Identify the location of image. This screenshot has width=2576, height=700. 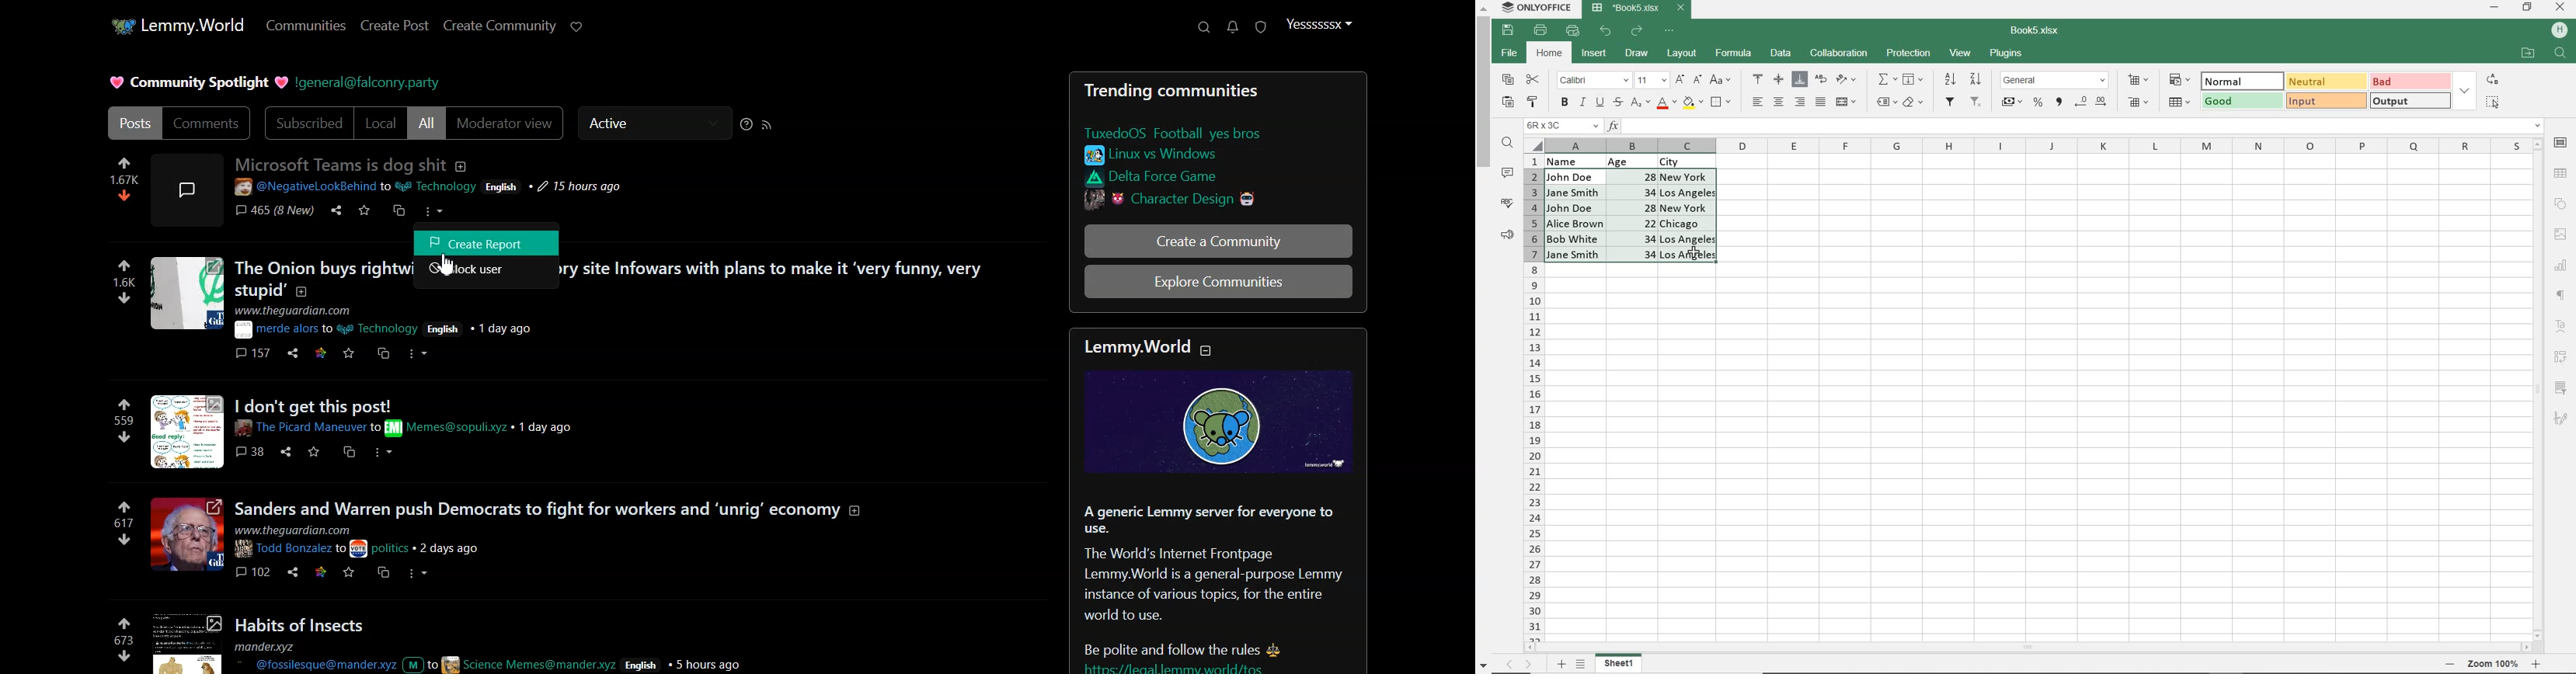
(186, 294).